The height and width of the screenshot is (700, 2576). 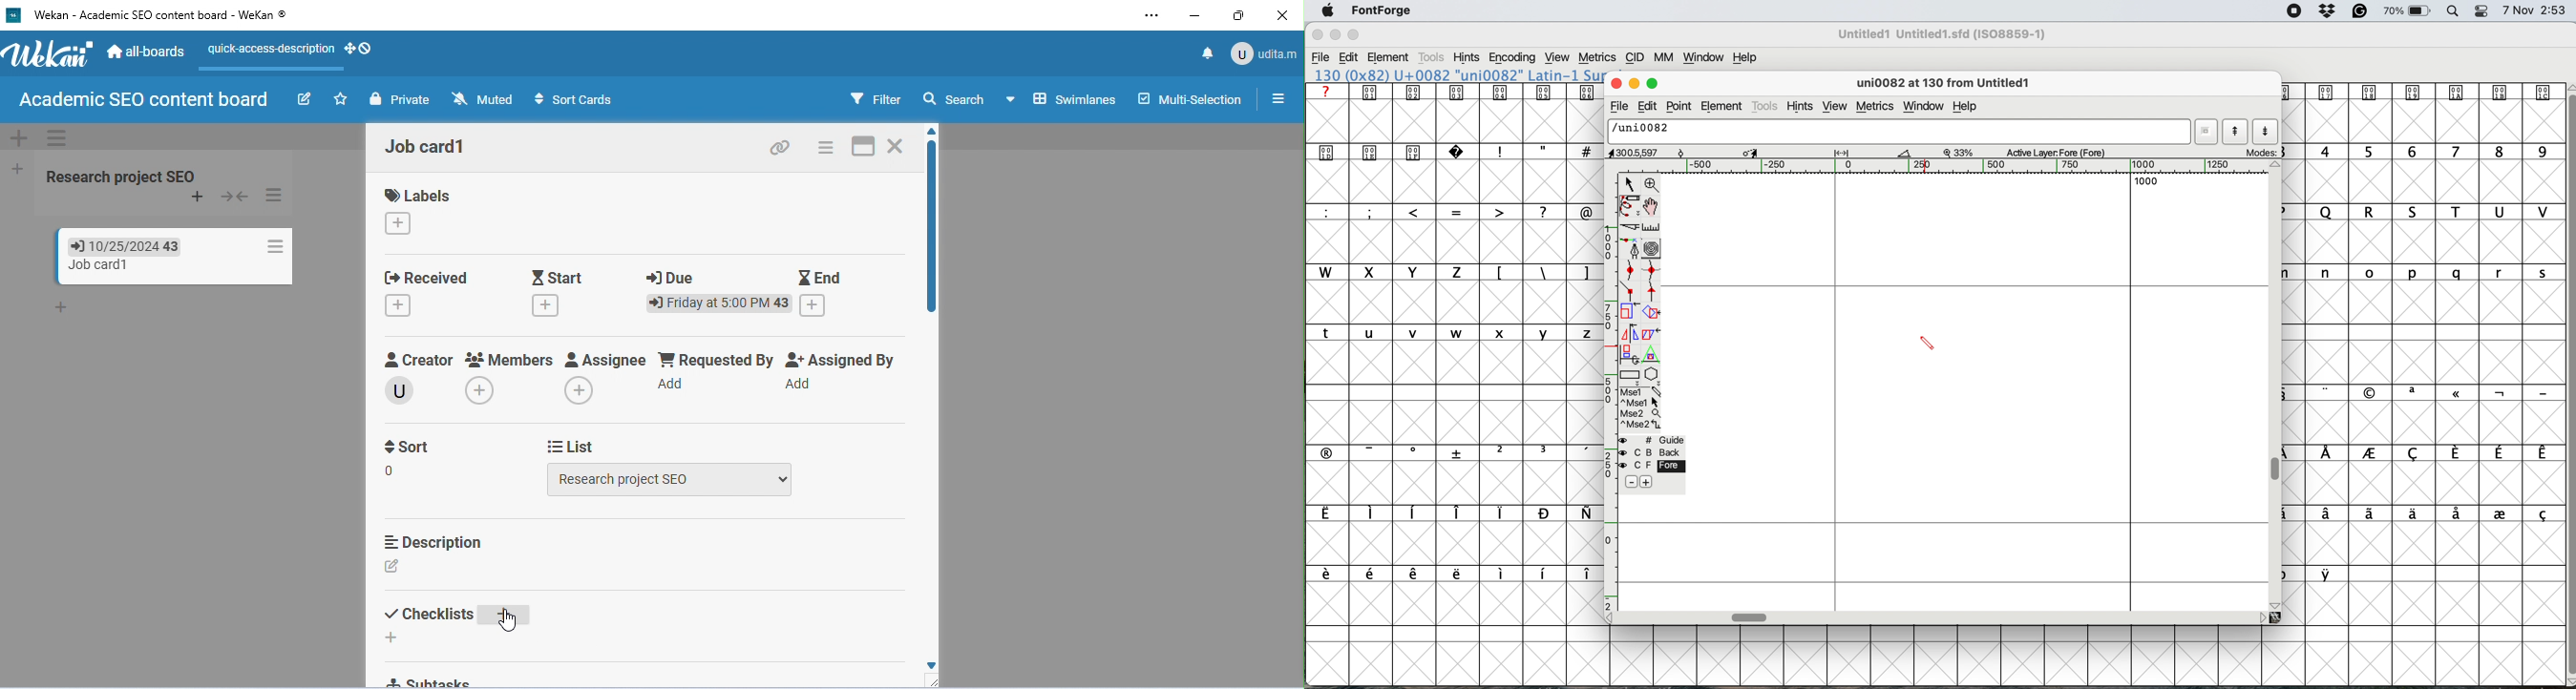 I want to click on special characters, so click(x=2423, y=454).